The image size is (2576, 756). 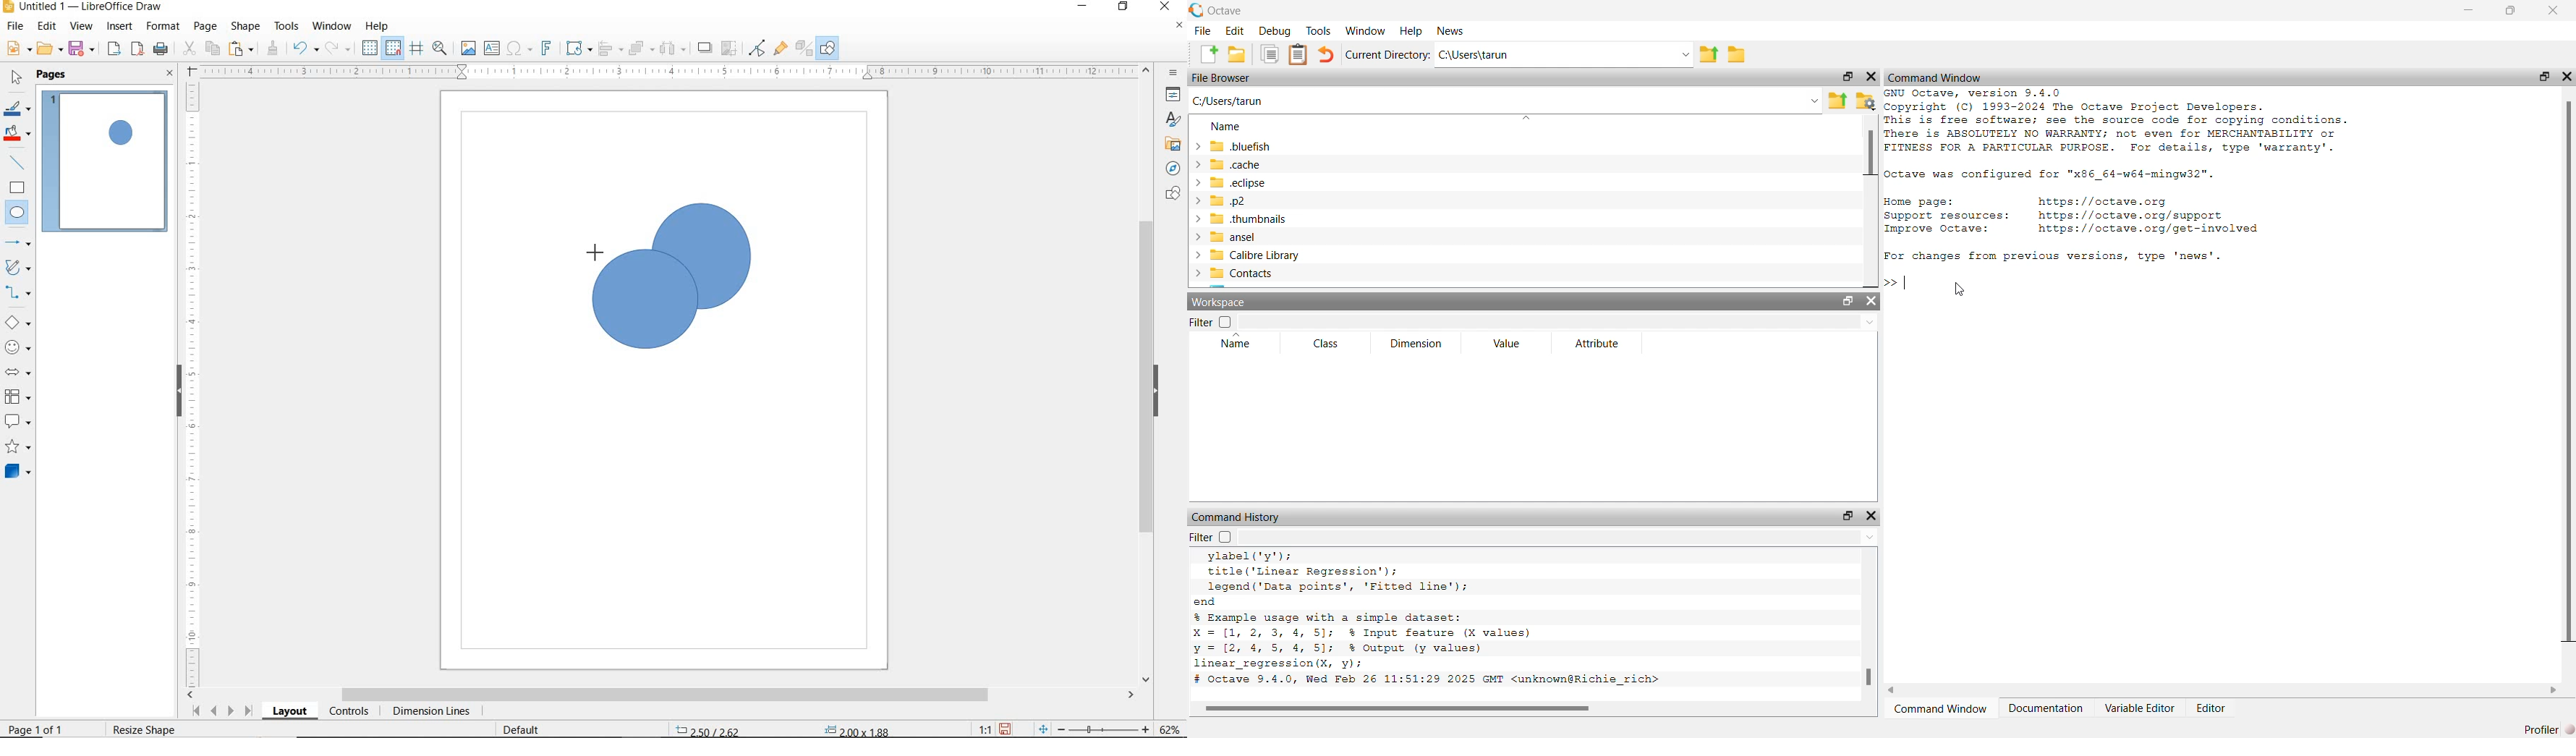 I want to click on DIMENSION LINES, so click(x=429, y=713).